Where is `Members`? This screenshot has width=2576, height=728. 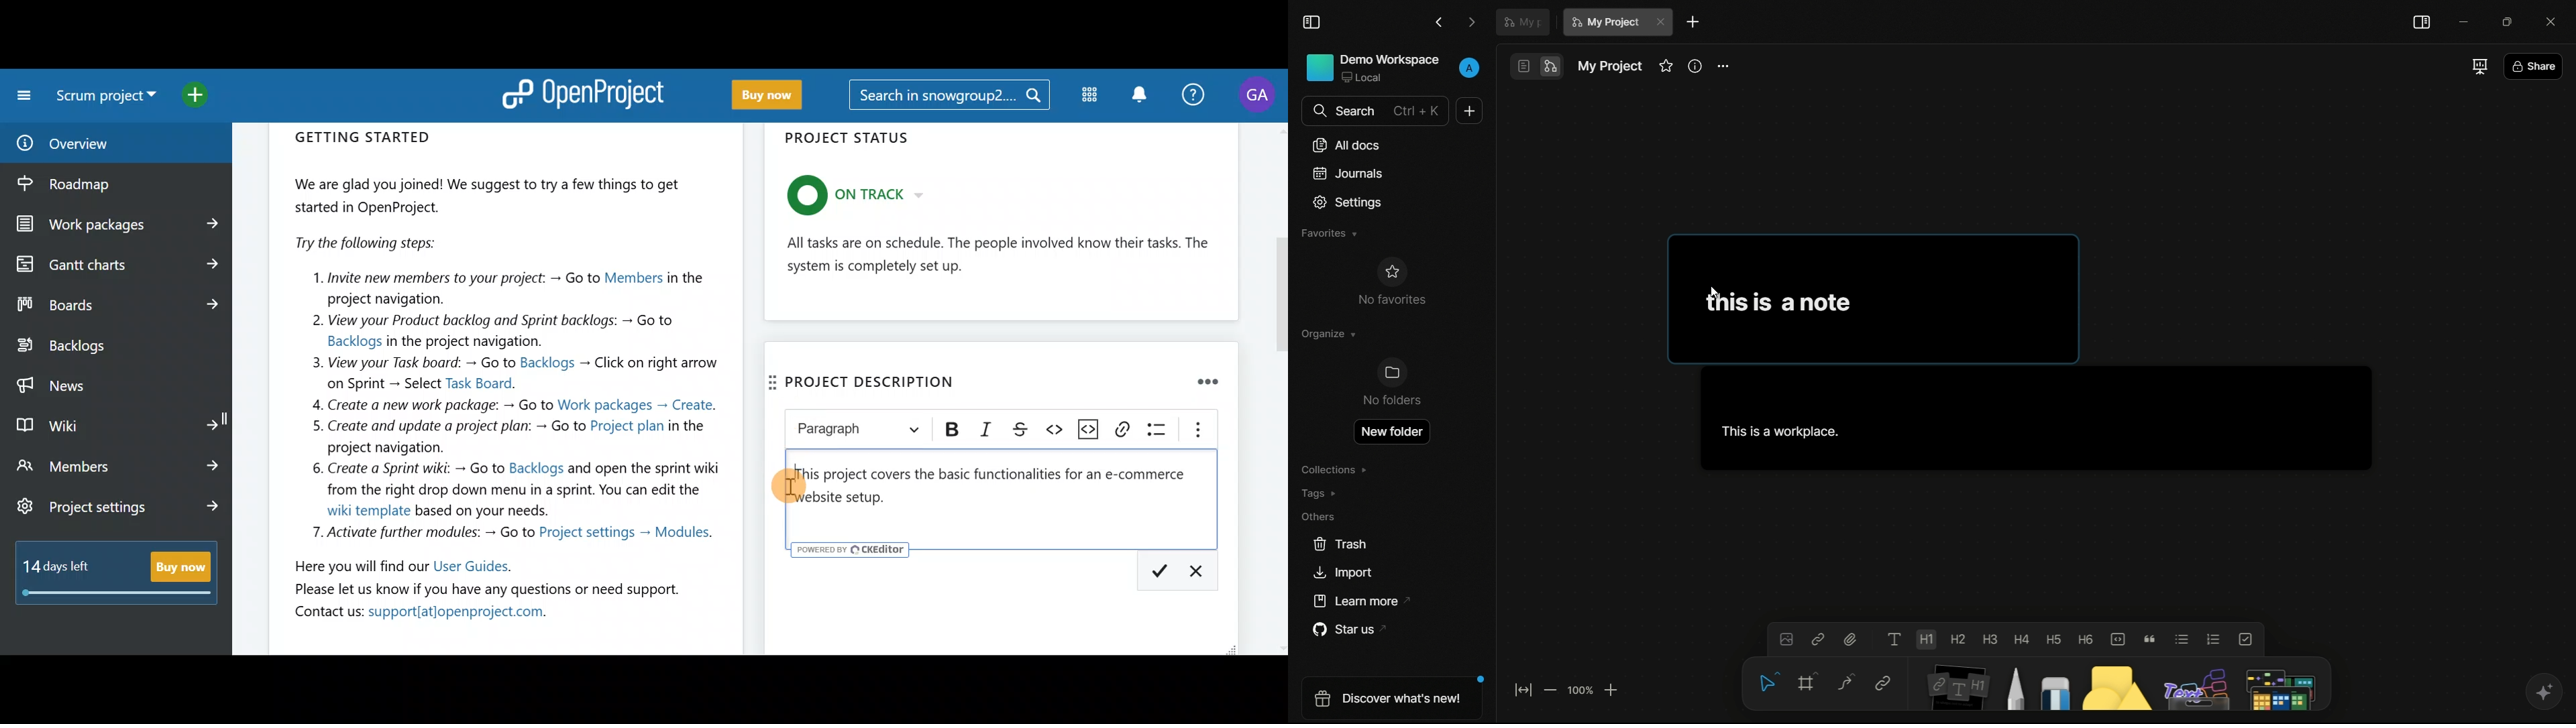
Members is located at coordinates (119, 465).